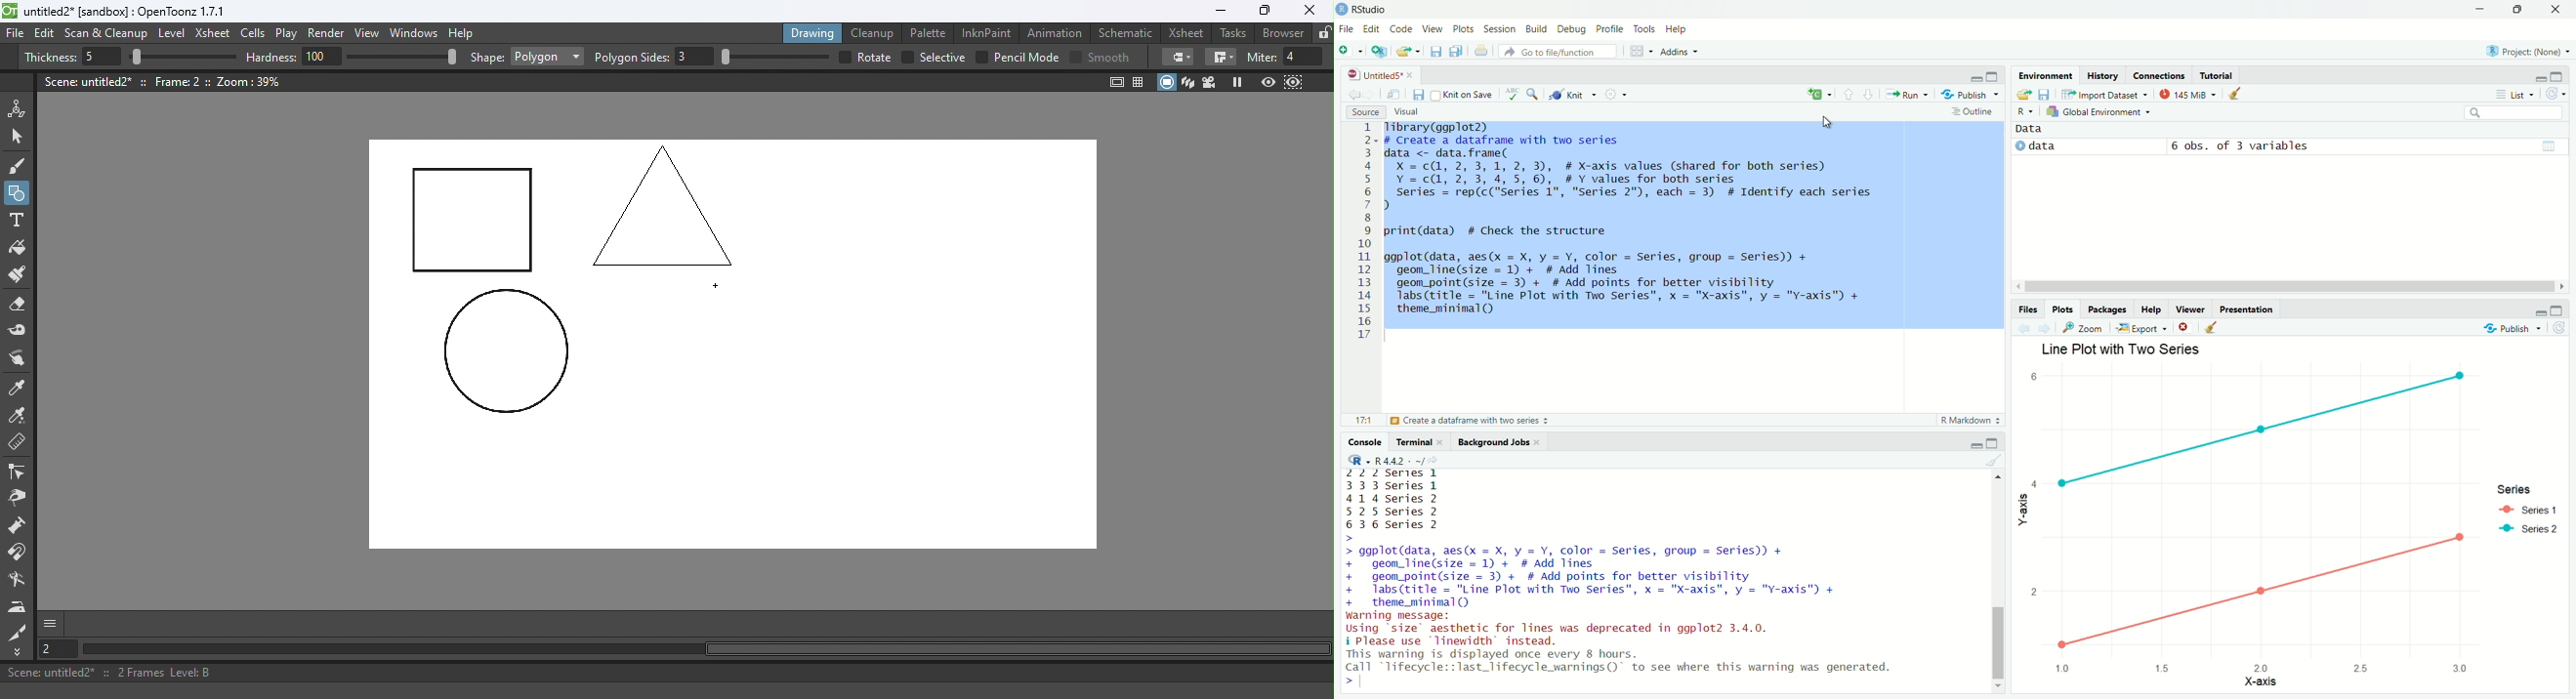 This screenshot has height=700, width=2576. I want to click on Go to previous section/chunk, so click(1849, 94).